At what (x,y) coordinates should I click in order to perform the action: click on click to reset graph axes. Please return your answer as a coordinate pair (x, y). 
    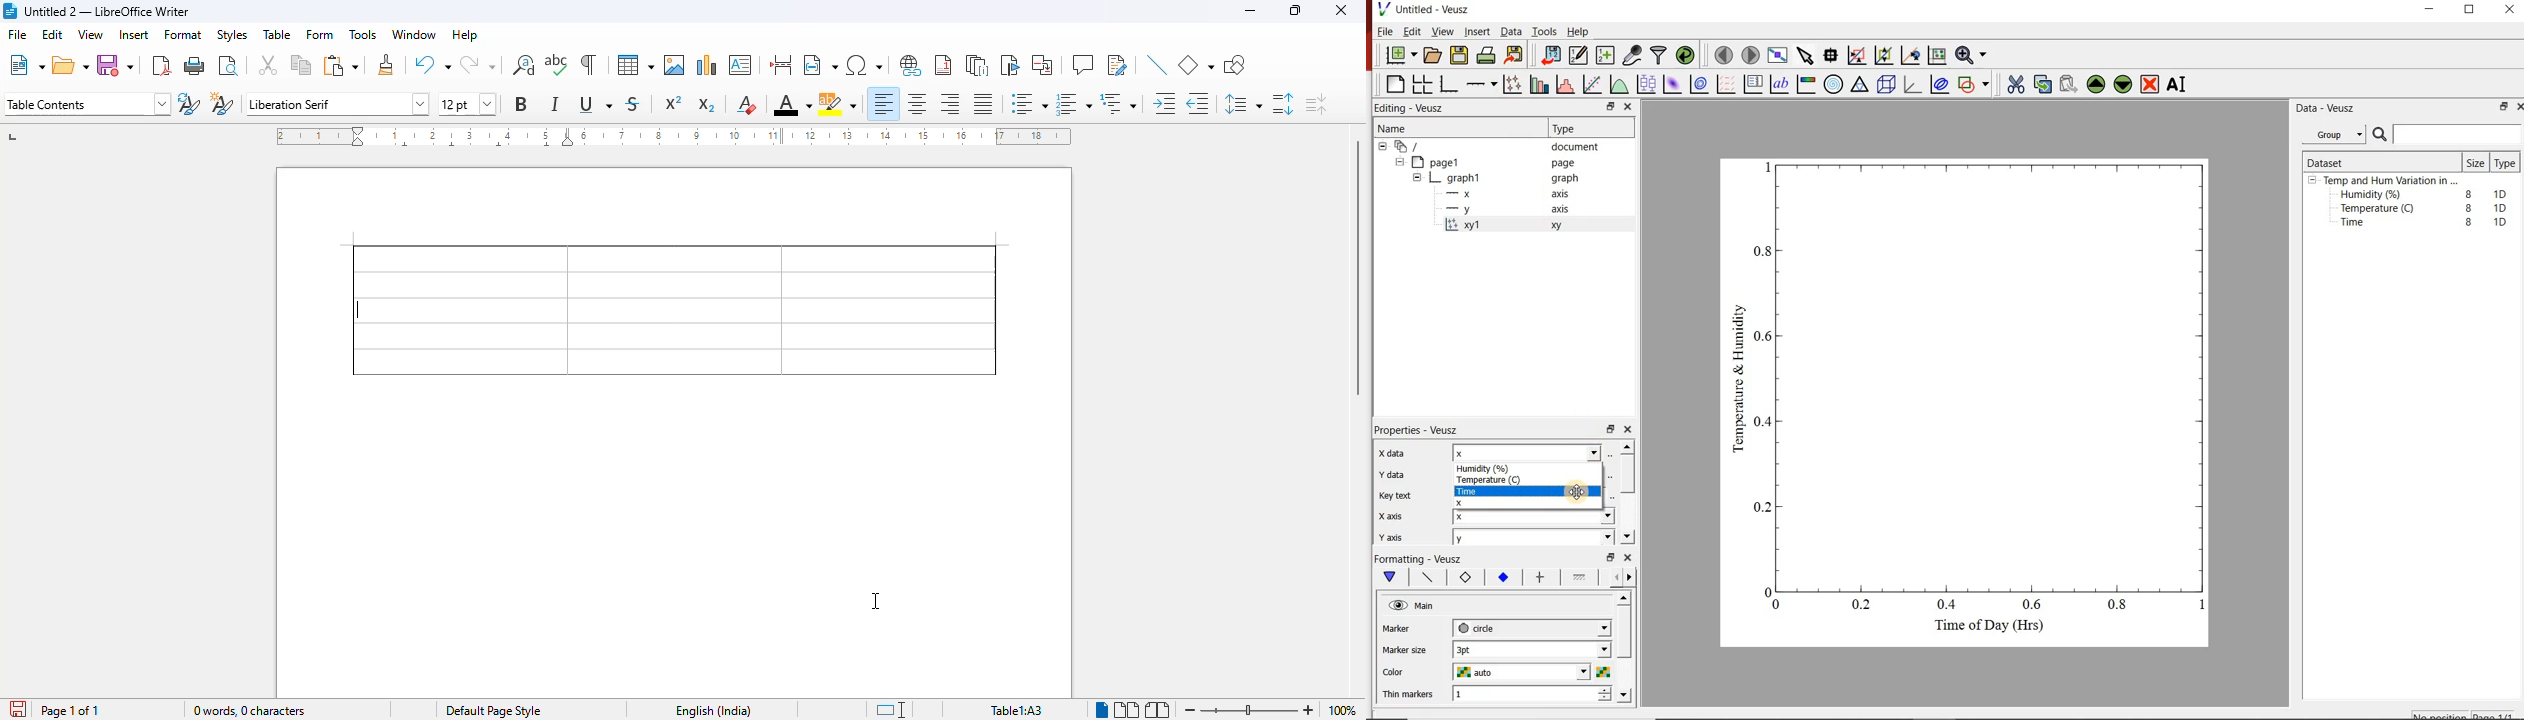
    Looking at the image, I should click on (1935, 56).